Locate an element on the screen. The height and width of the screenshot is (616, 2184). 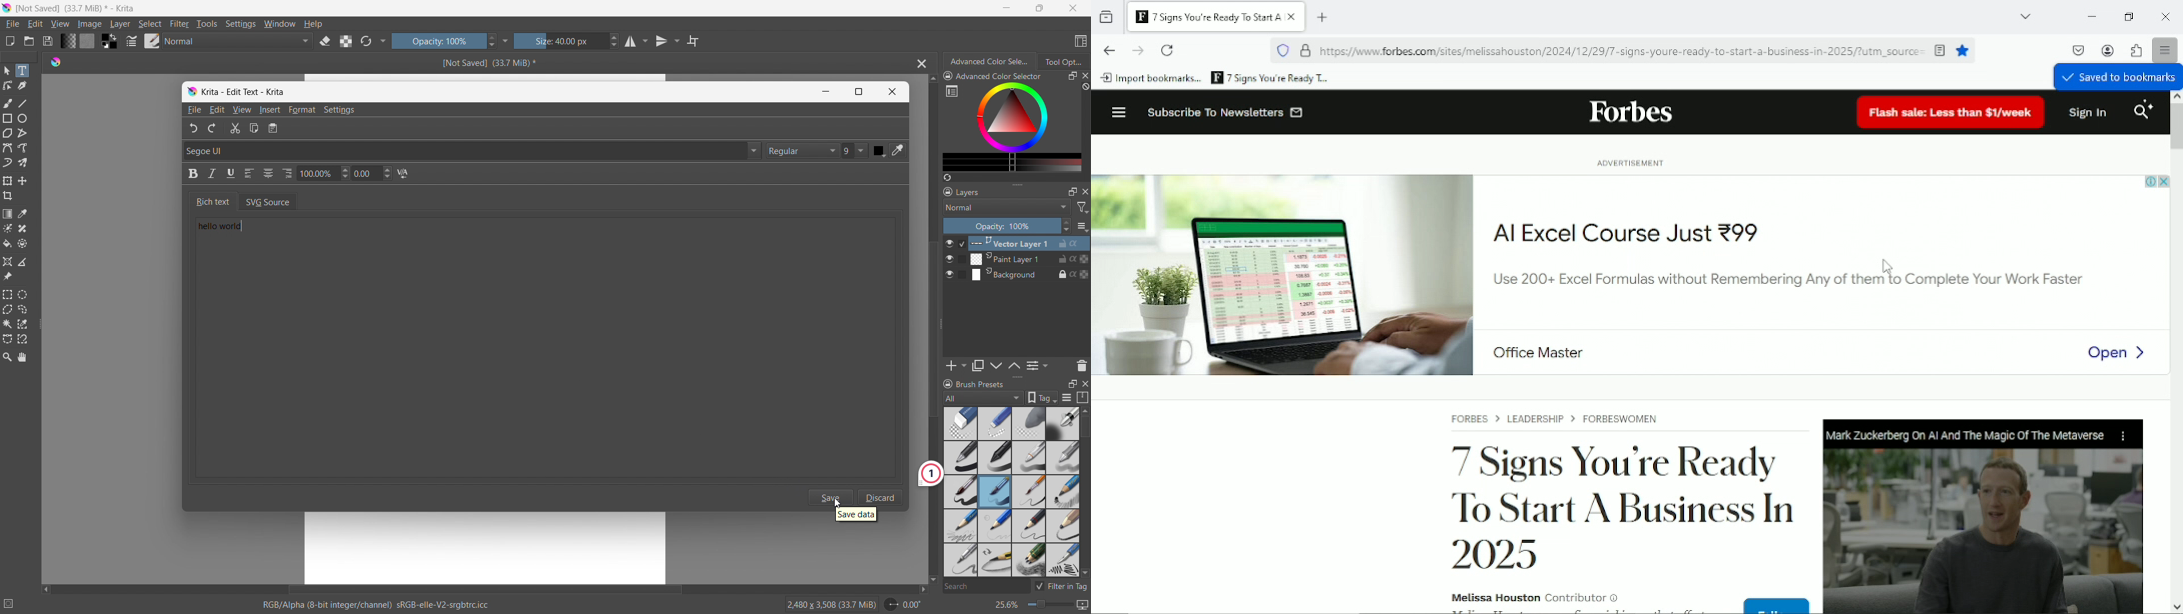
light blur is located at coordinates (995, 424).